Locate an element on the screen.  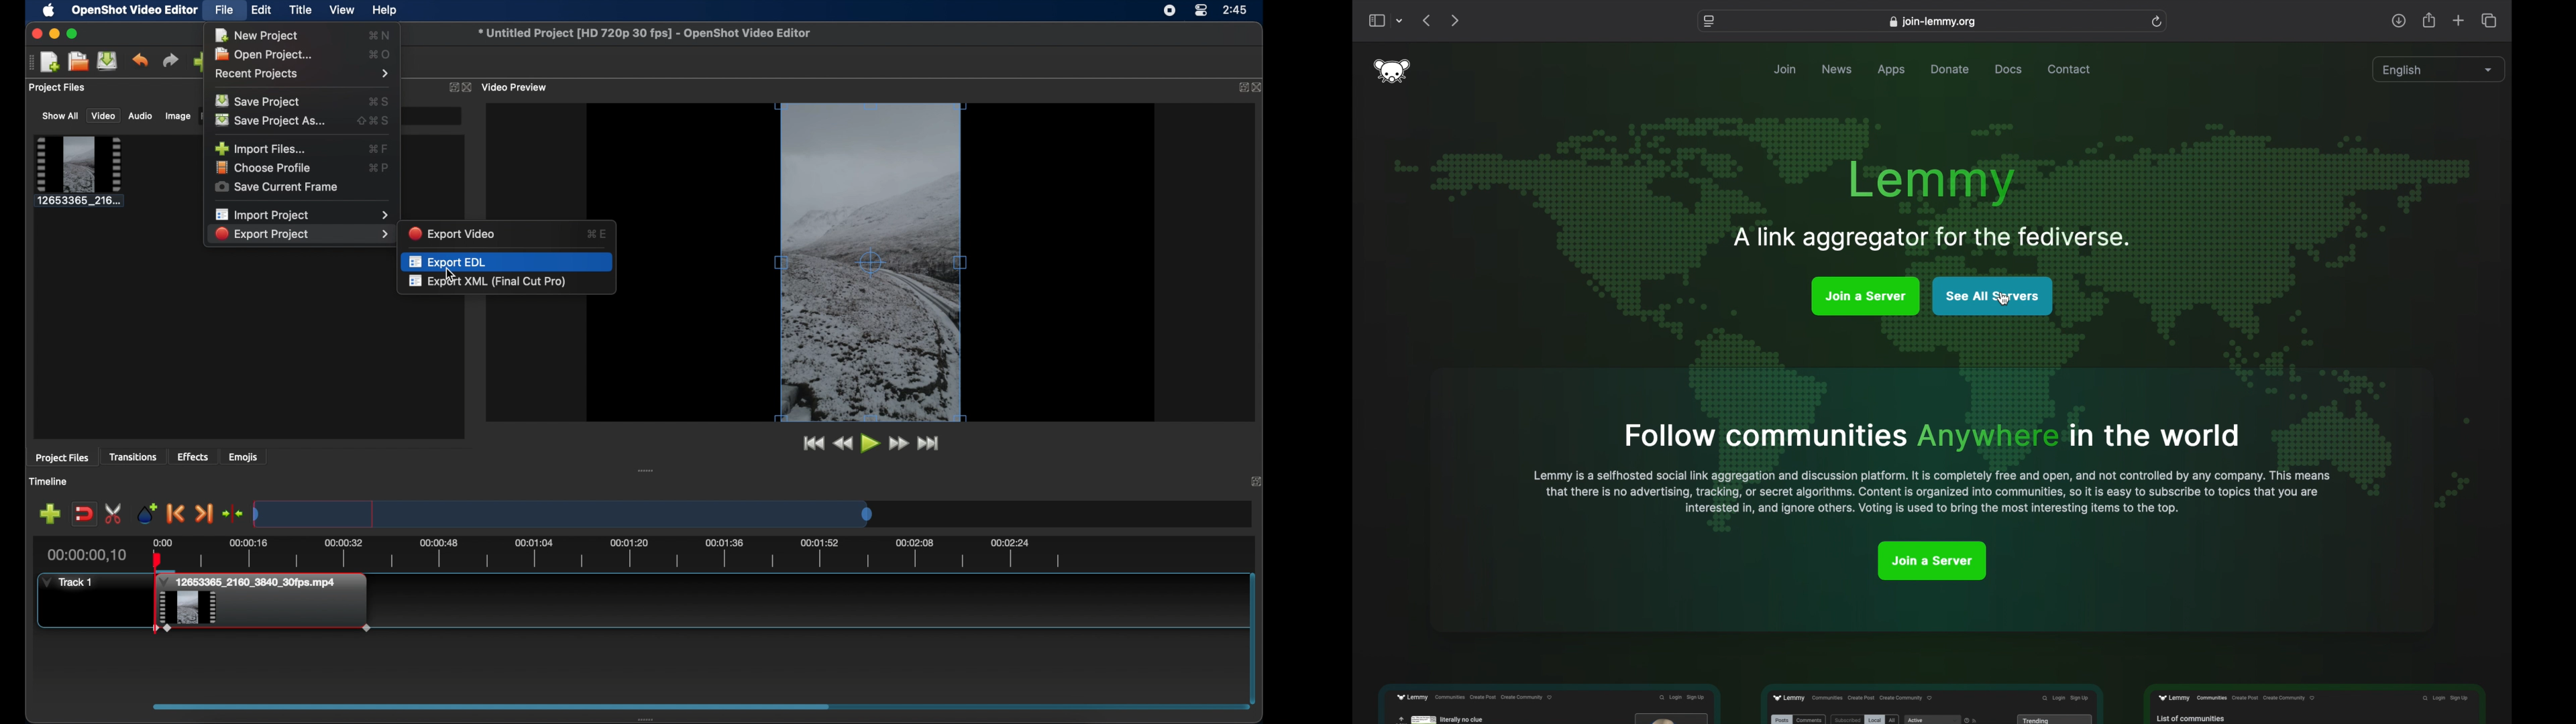
website settings is located at coordinates (1708, 21).